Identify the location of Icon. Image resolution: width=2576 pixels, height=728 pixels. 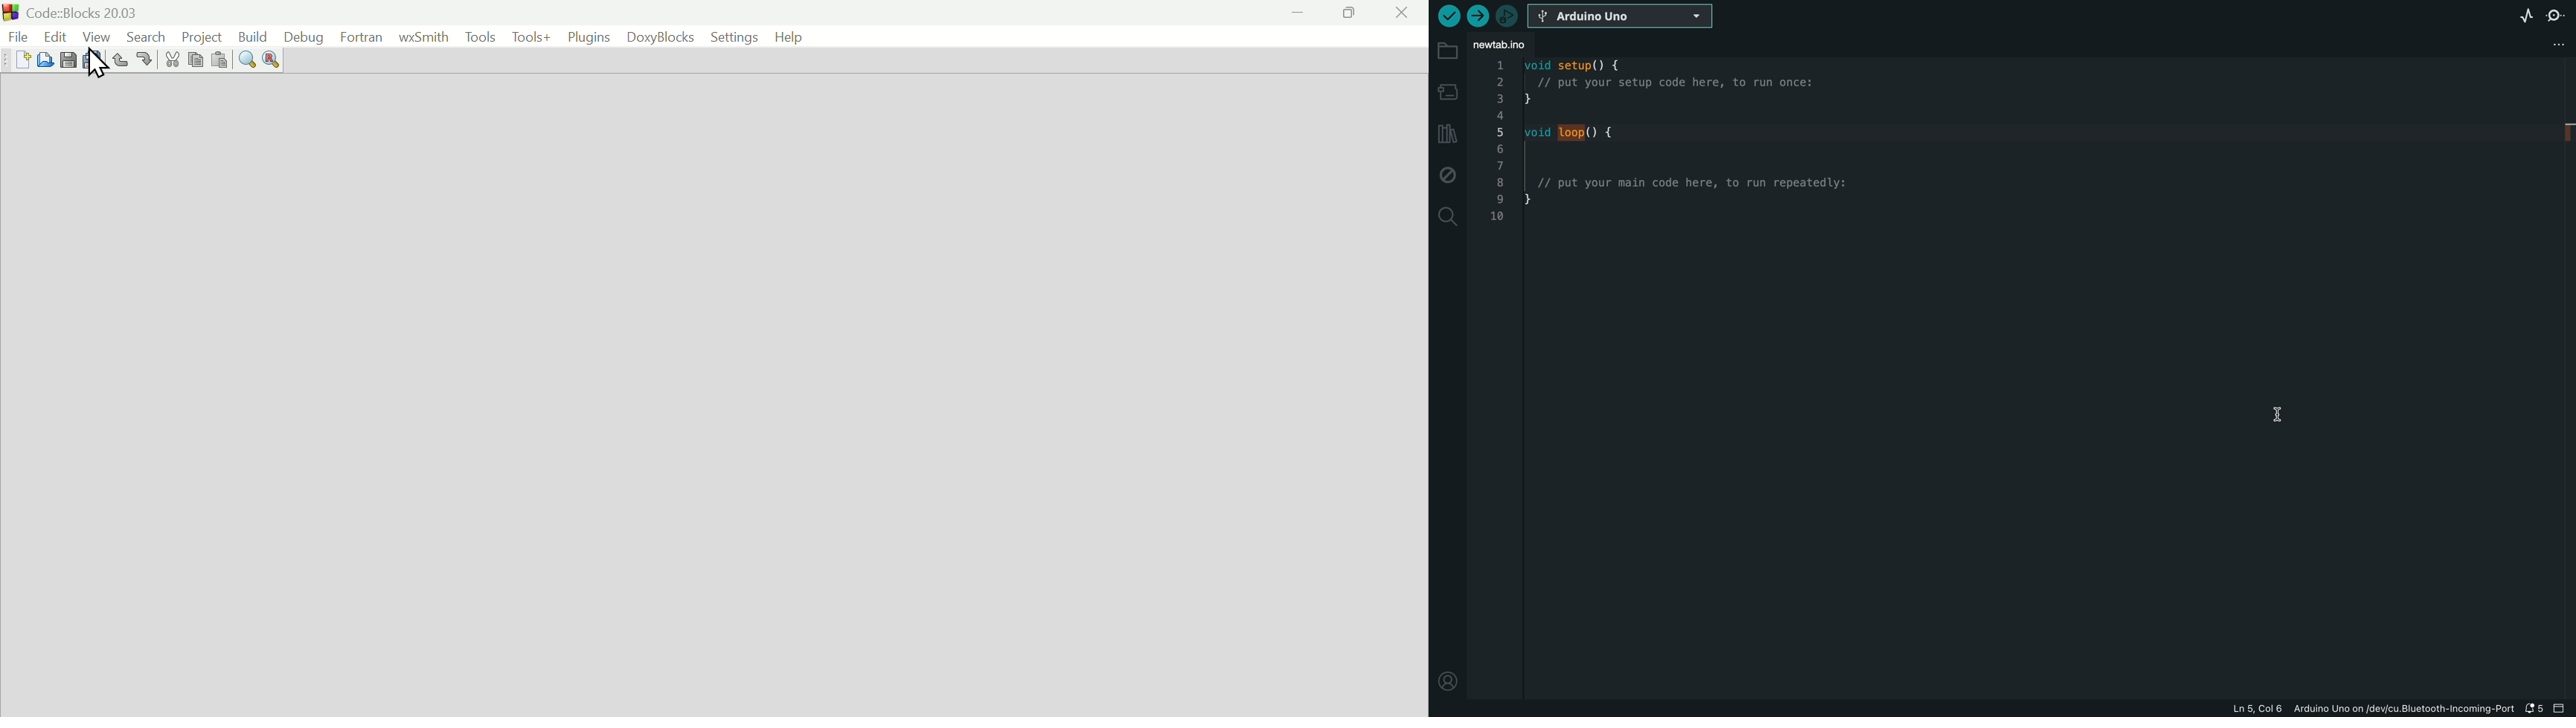
(12, 11).